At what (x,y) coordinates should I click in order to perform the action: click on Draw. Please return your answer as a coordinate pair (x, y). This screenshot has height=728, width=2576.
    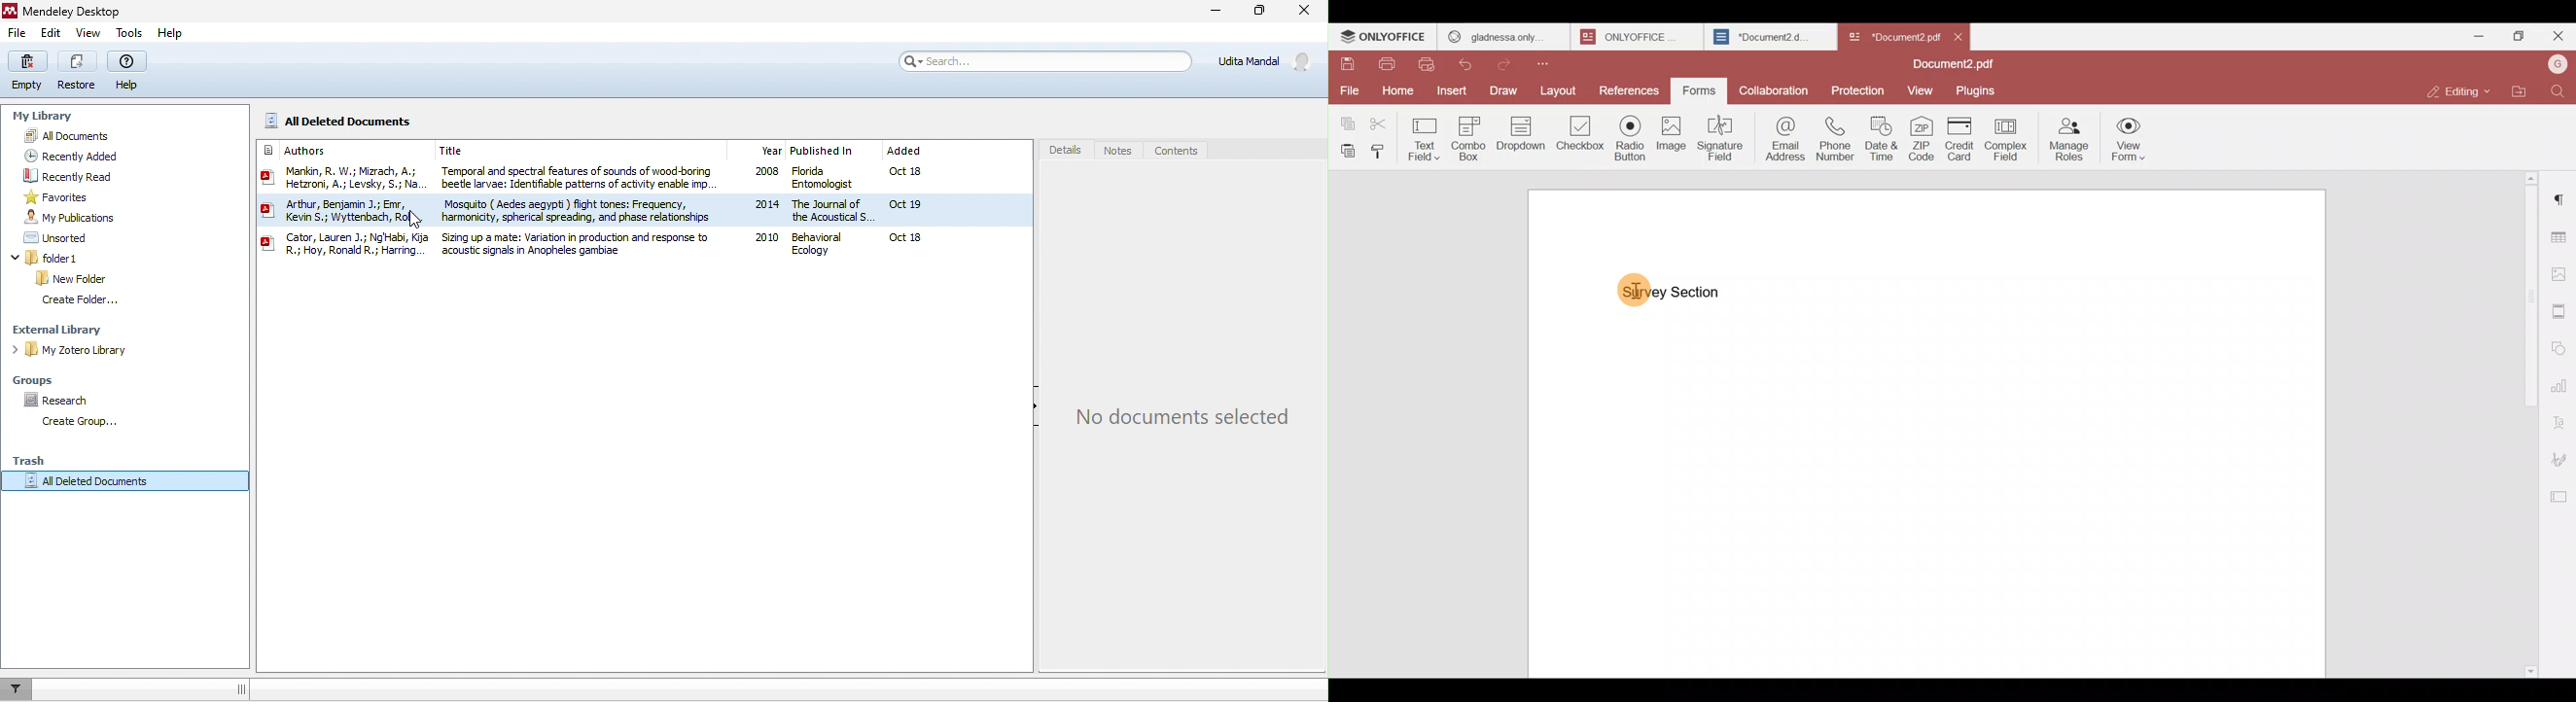
    Looking at the image, I should click on (1503, 90).